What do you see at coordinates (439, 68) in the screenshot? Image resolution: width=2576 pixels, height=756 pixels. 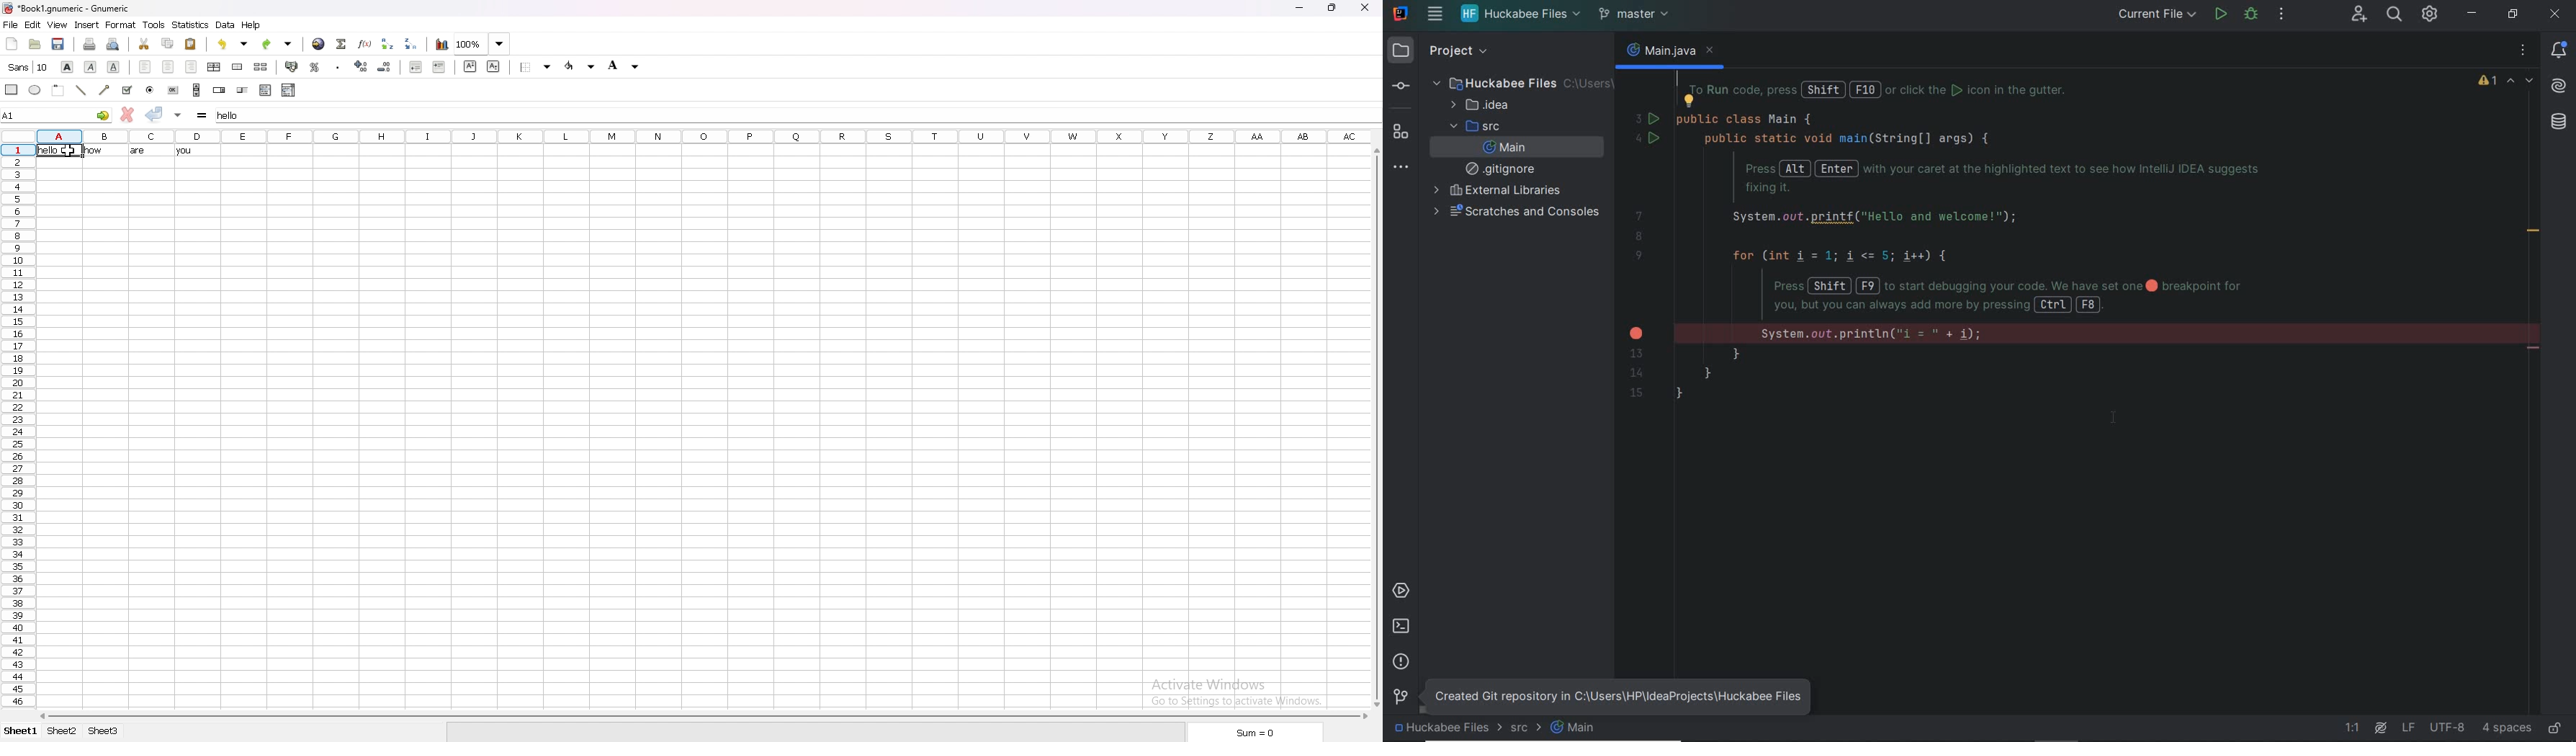 I see `increase indent` at bounding box center [439, 68].